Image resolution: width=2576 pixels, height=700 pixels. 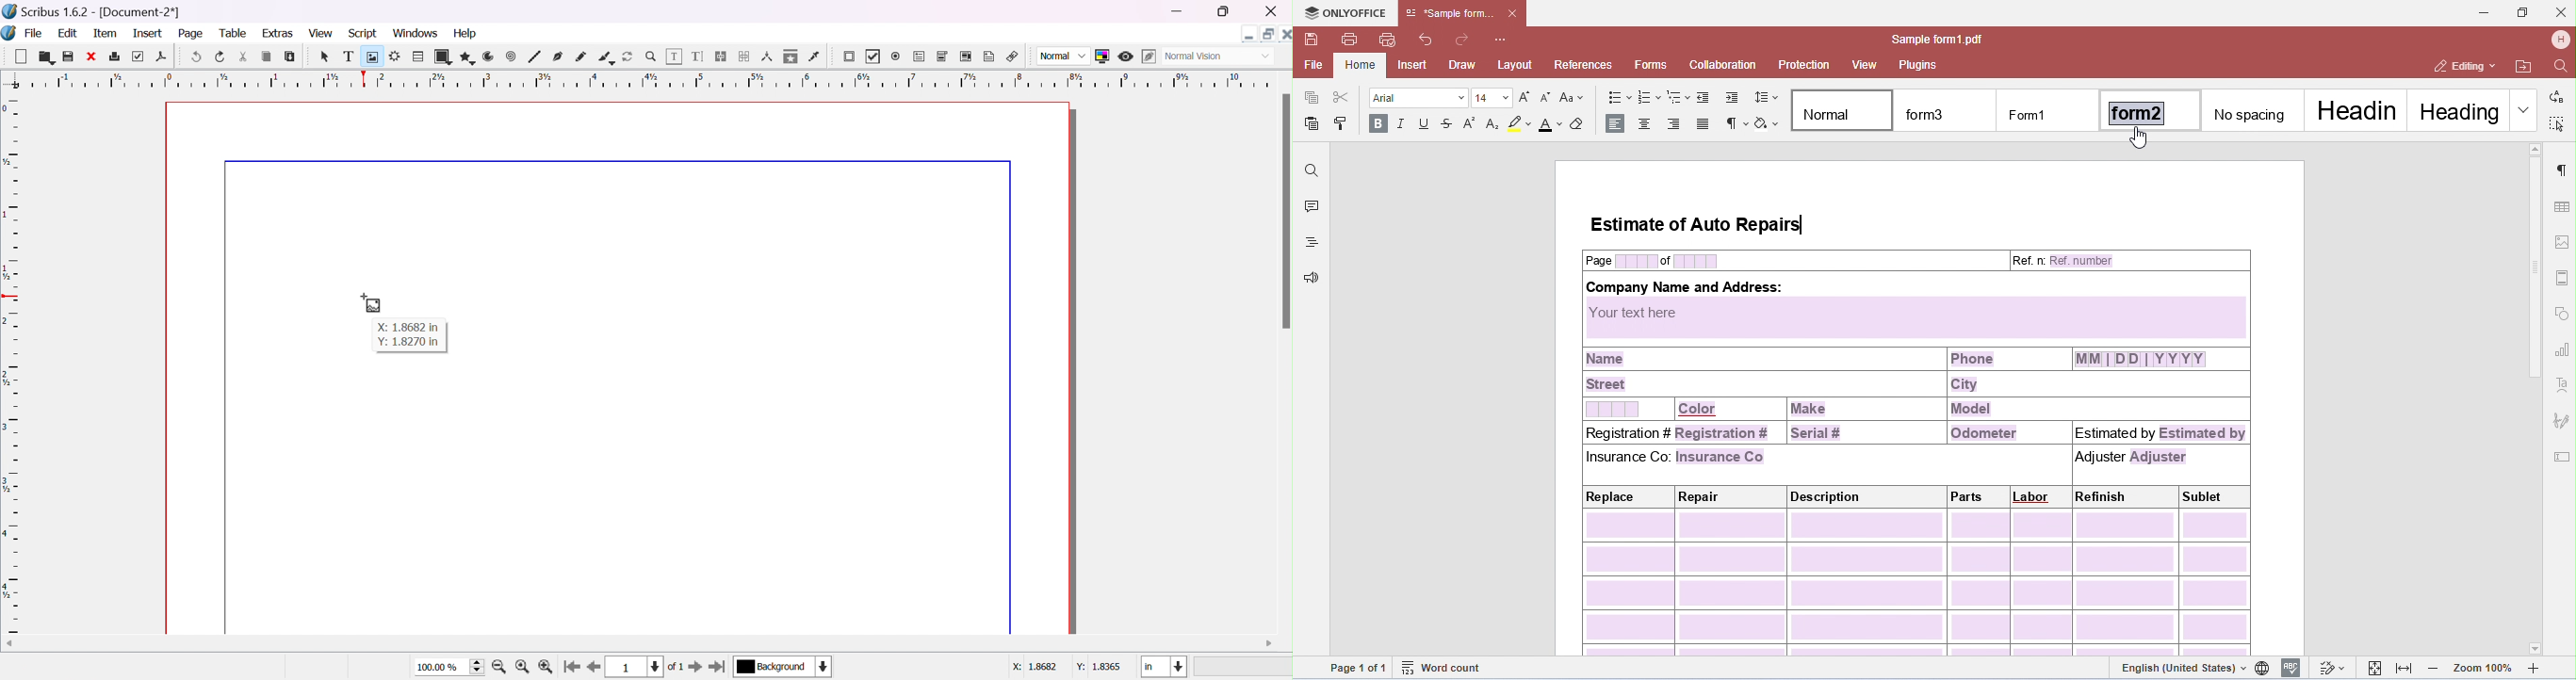 I want to click on text annotation, so click(x=990, y=55).